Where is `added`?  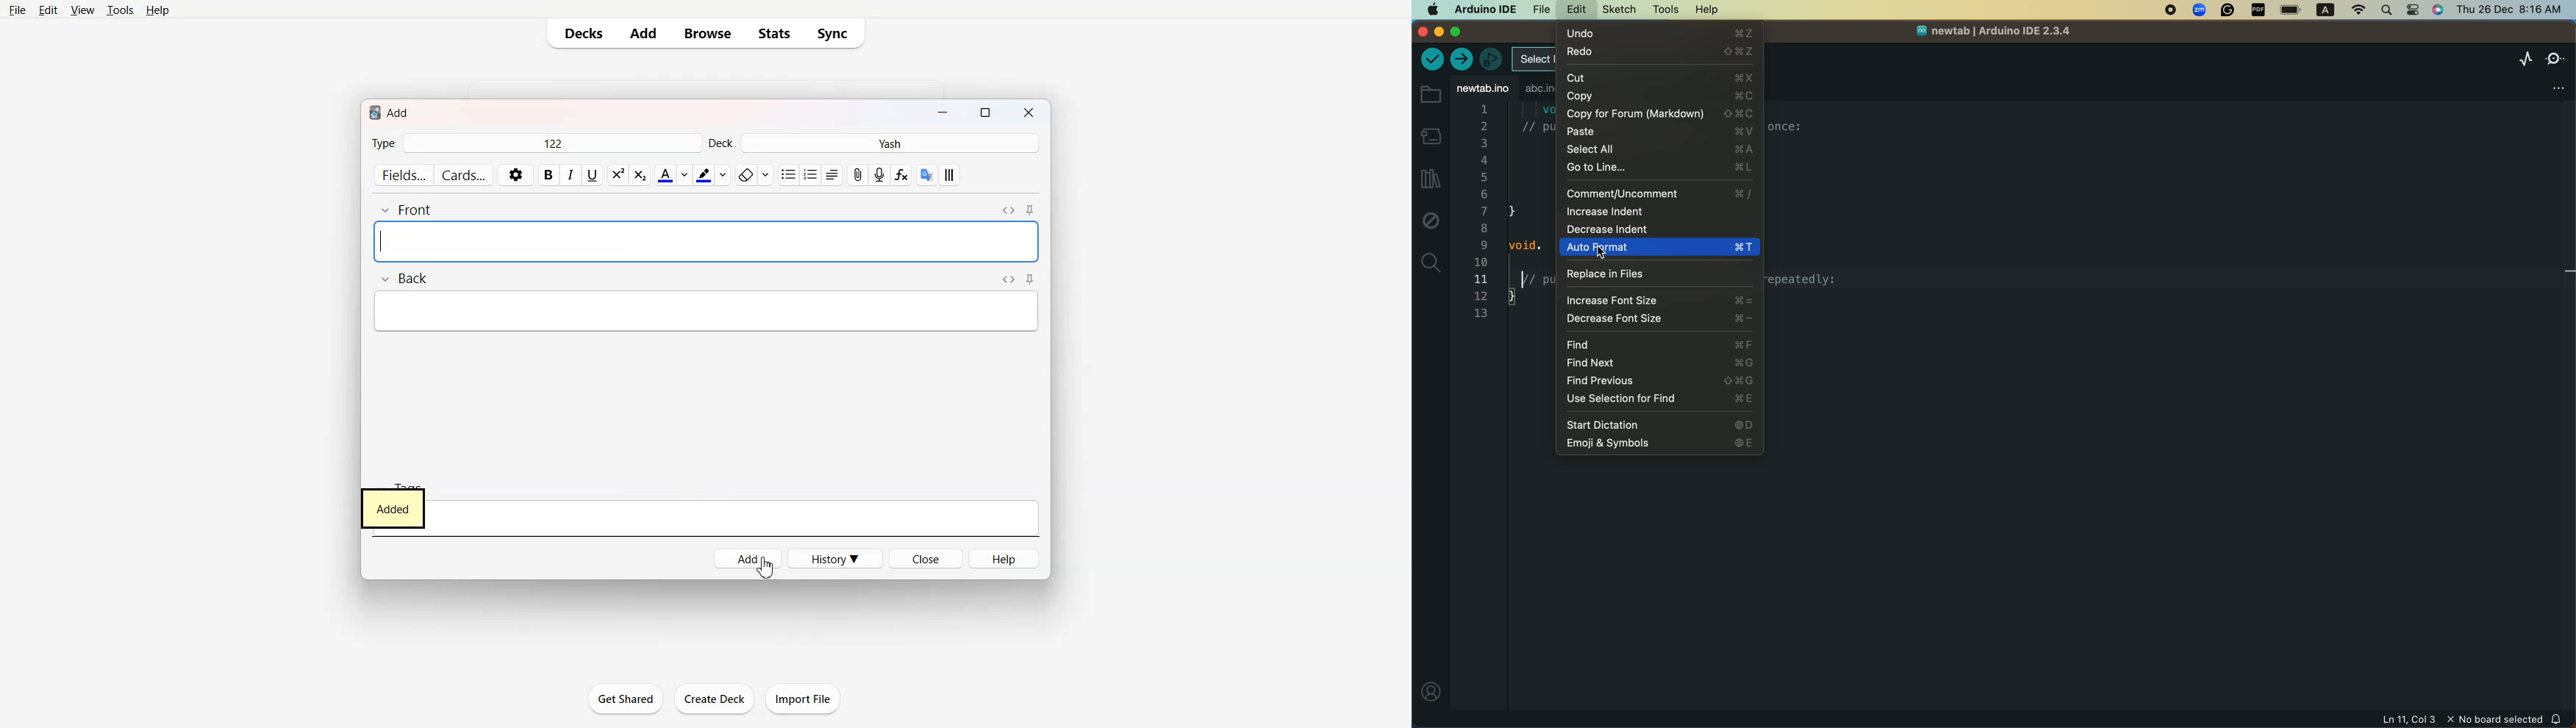
added is located at coordinates (393, 508).